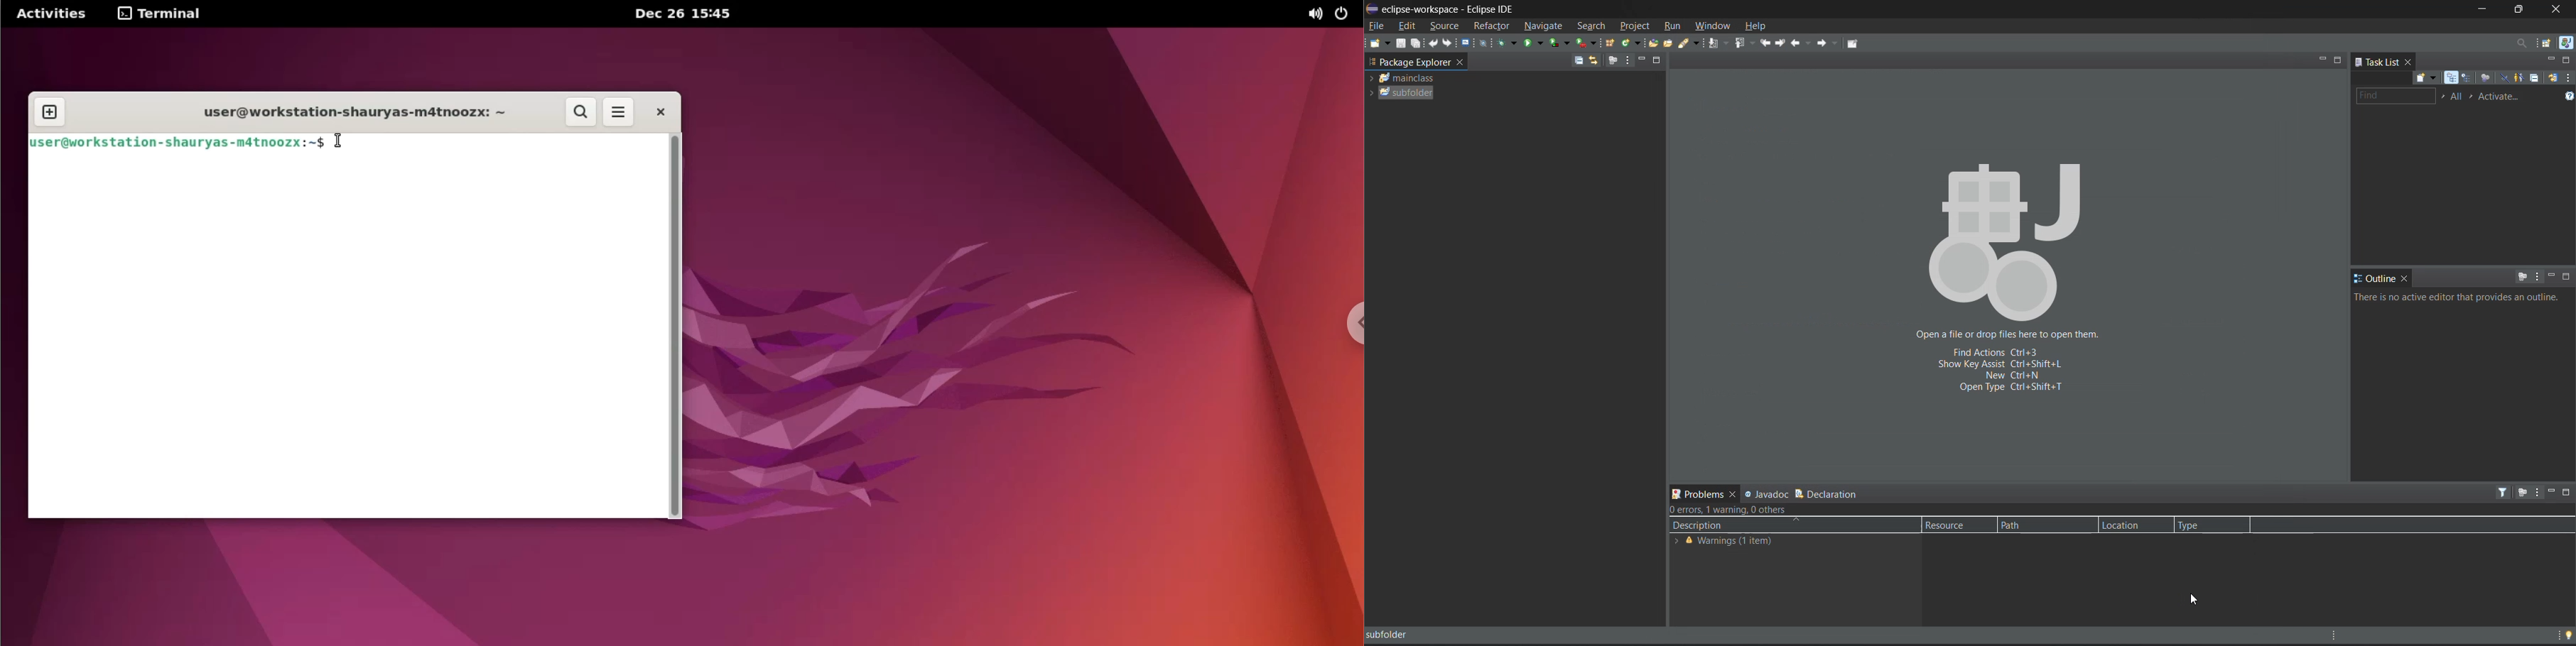 The height and width of the screenshot is (672, 2576). I want to click on edit working task sets, so click(2458, 97).